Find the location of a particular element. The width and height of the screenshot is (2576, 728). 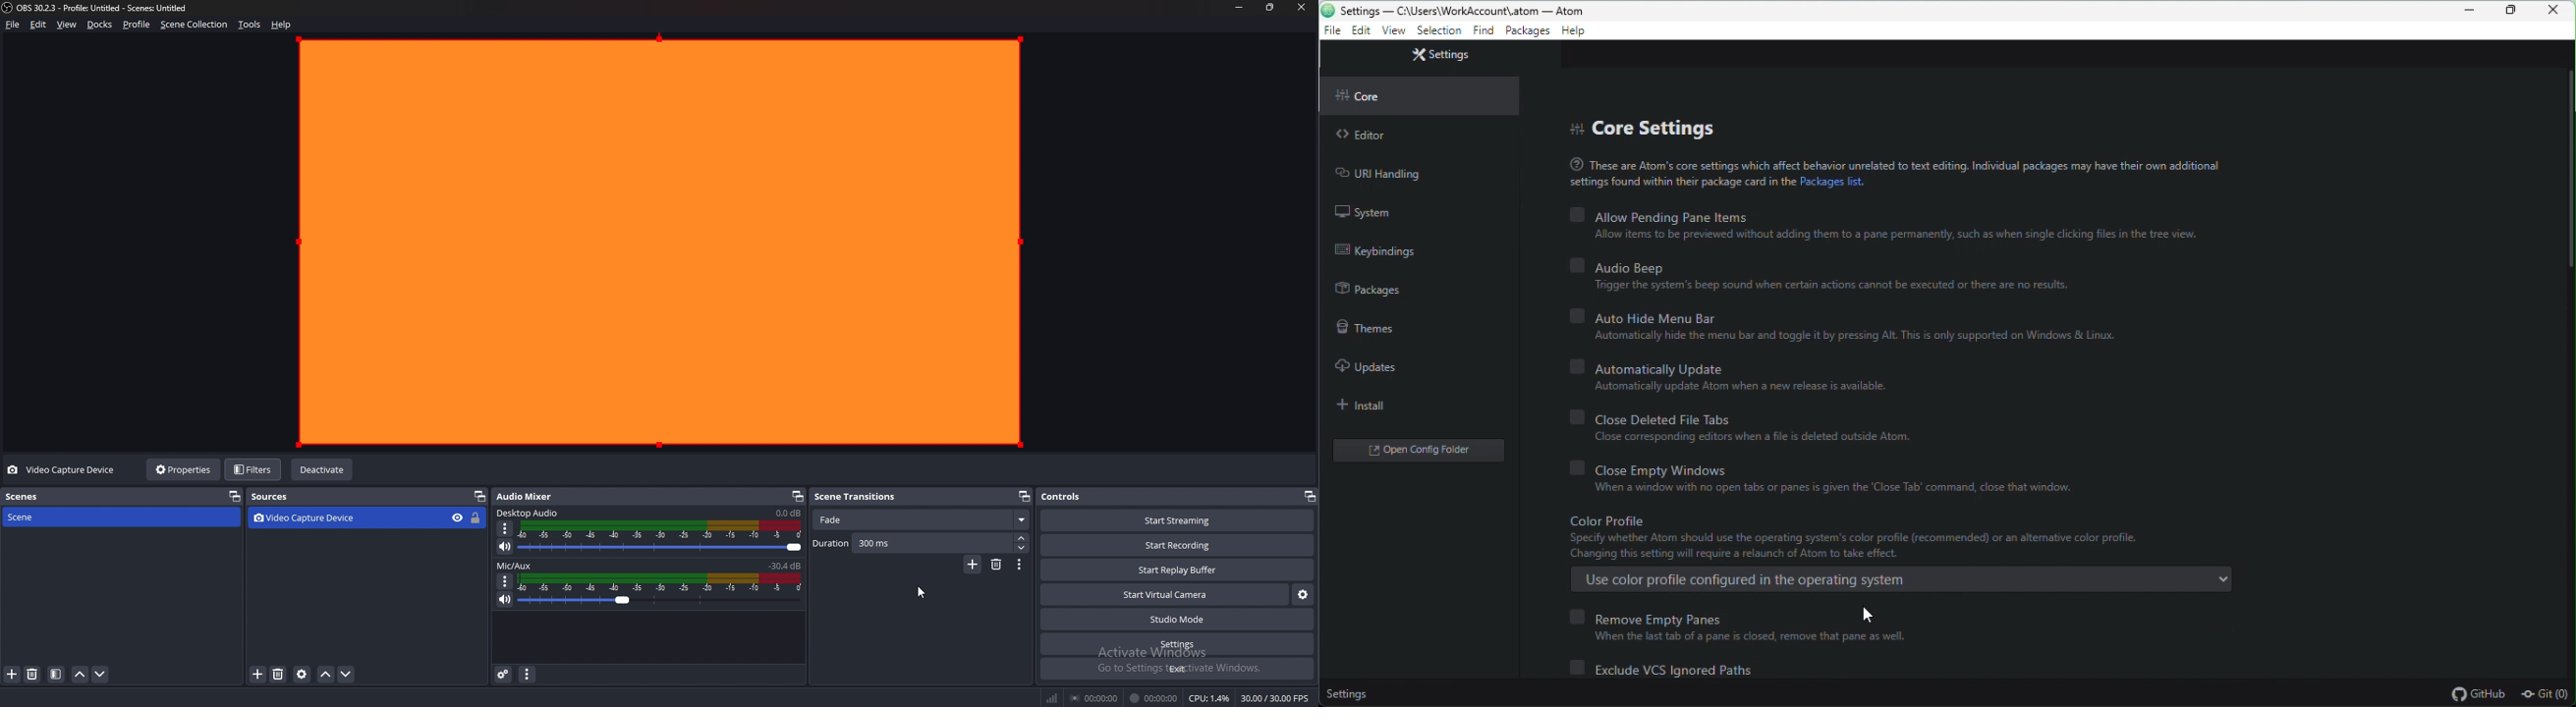

add scene is located at coordinates (12, 675).